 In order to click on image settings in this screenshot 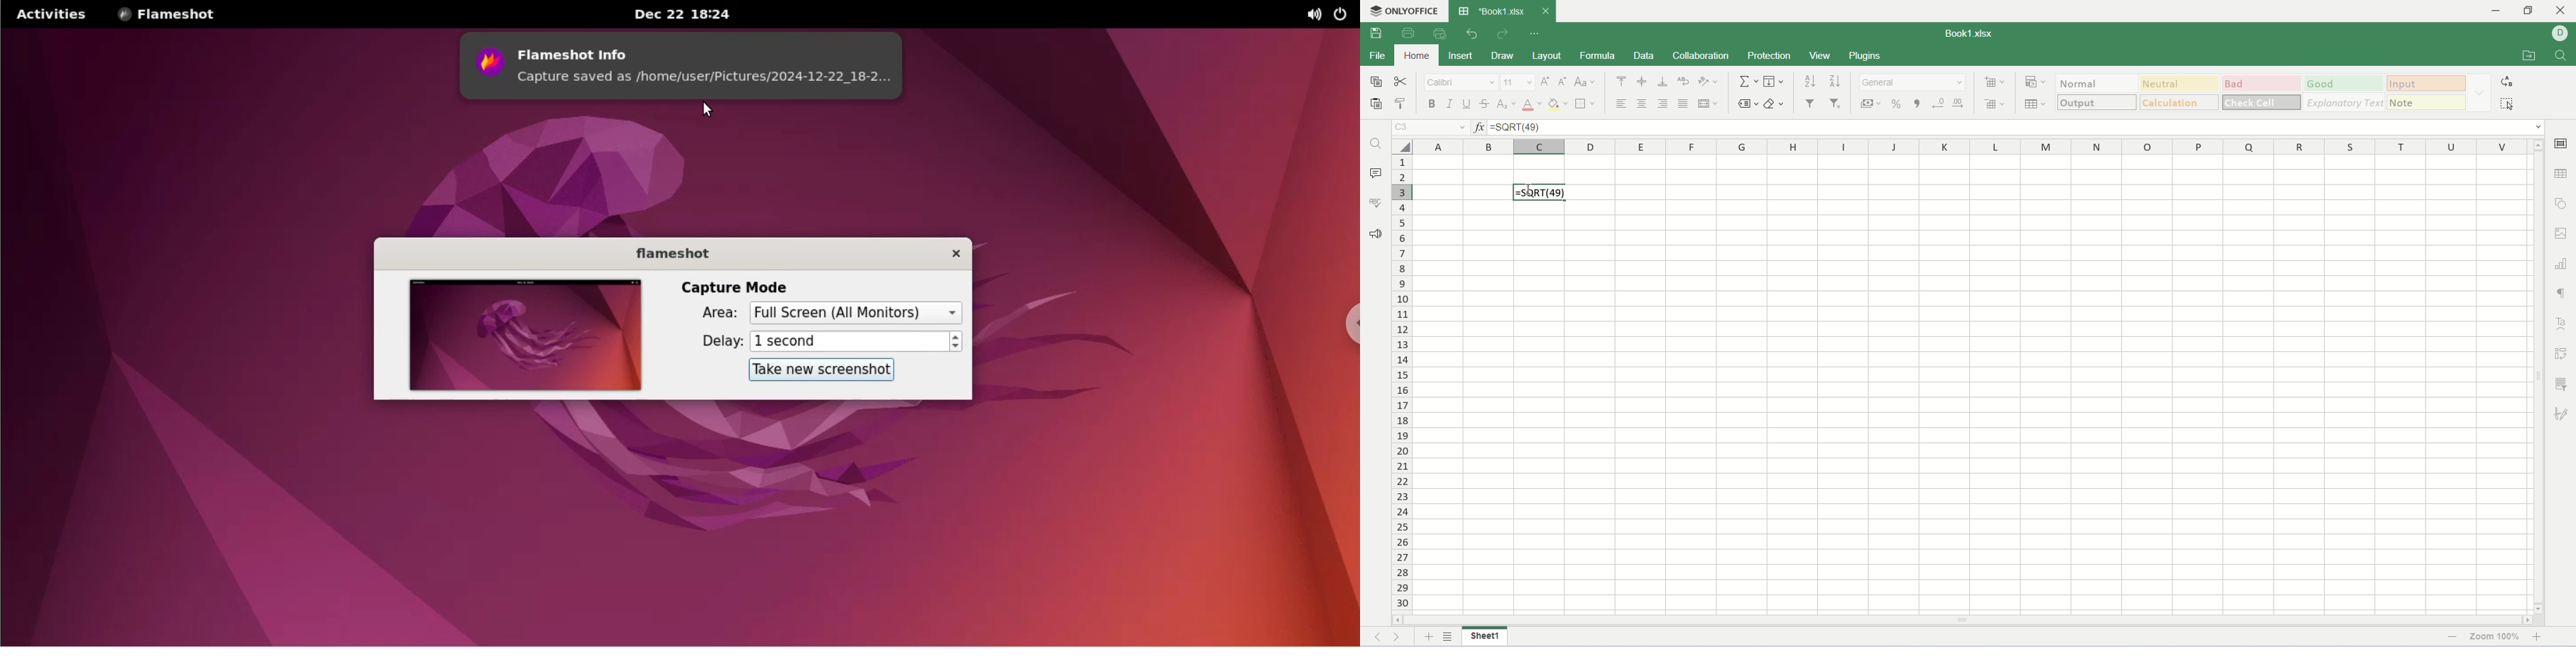, I will do `click(2564, 236)`.